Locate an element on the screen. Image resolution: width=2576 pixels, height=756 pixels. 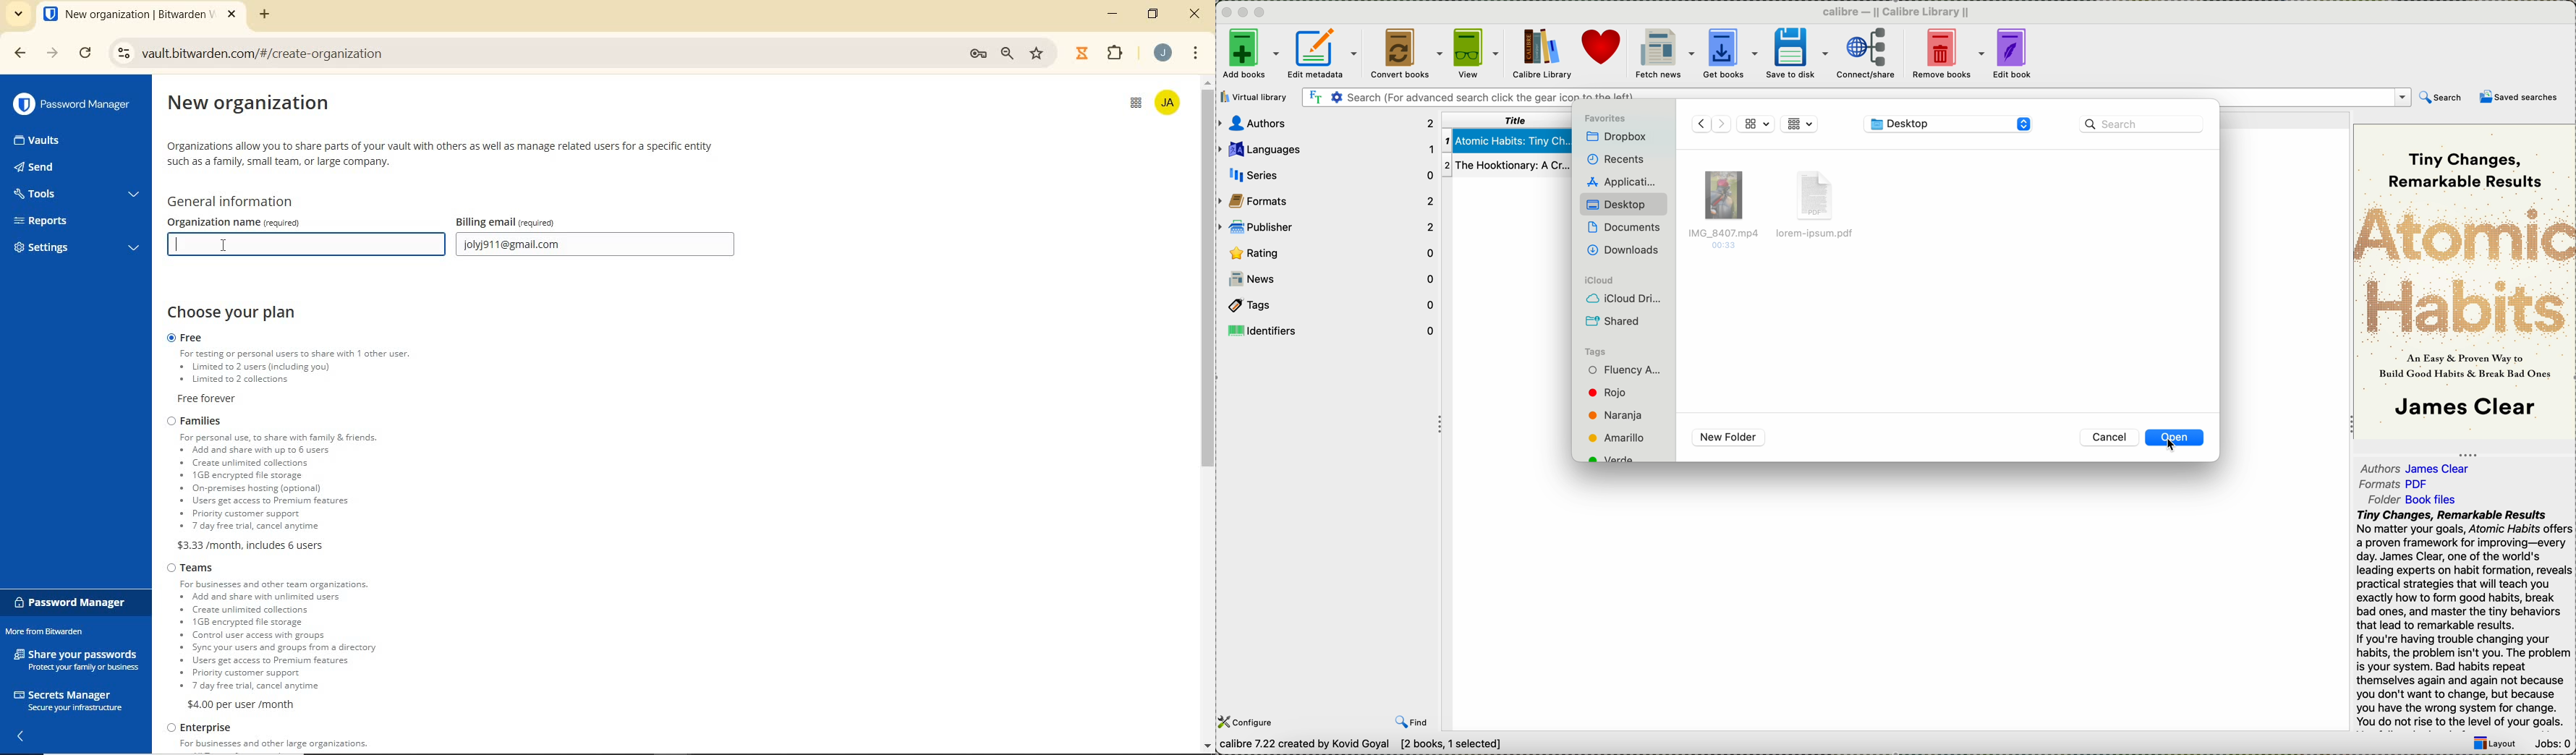
click on desktop is located at coordinates (1625, 205).